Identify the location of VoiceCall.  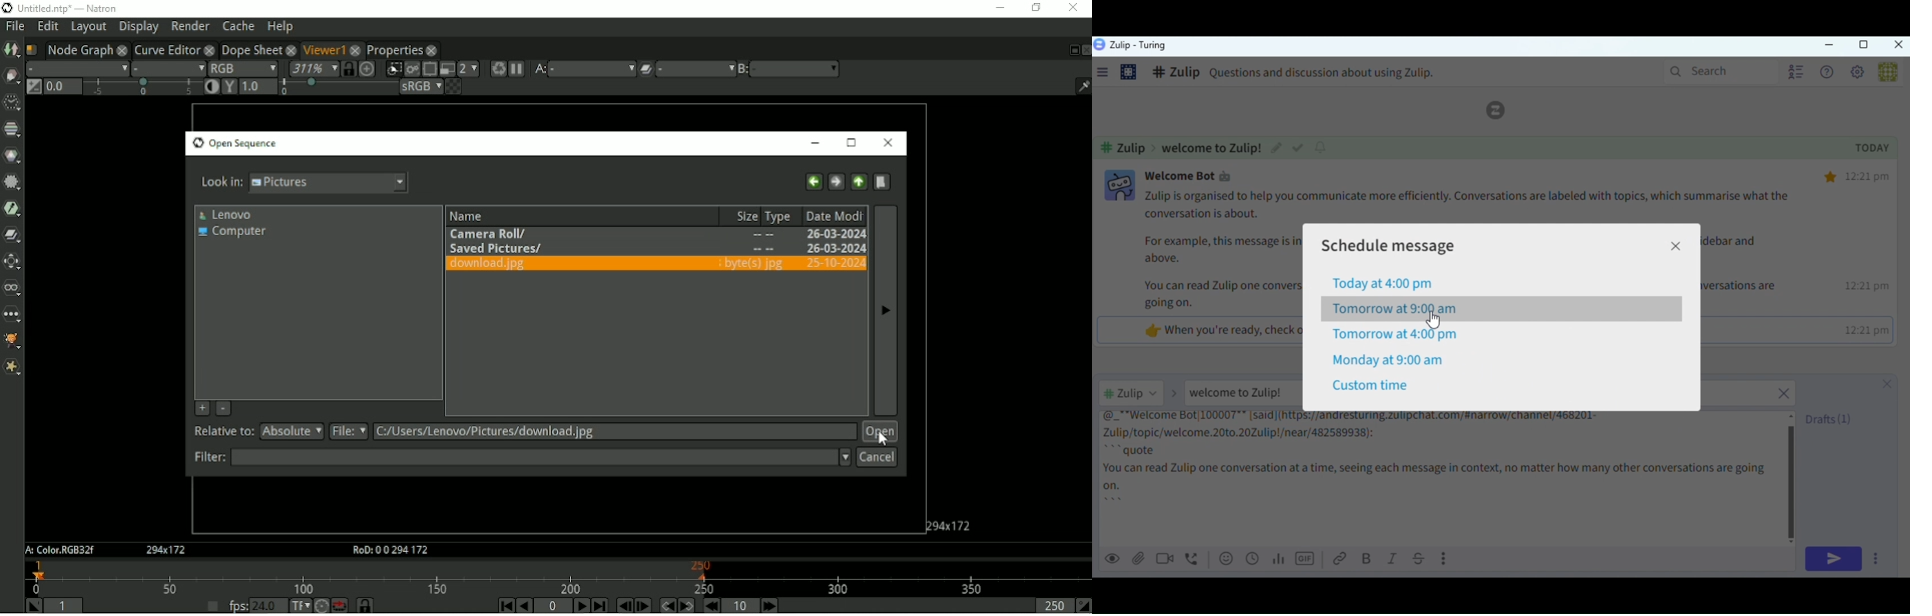
(1194, 558).